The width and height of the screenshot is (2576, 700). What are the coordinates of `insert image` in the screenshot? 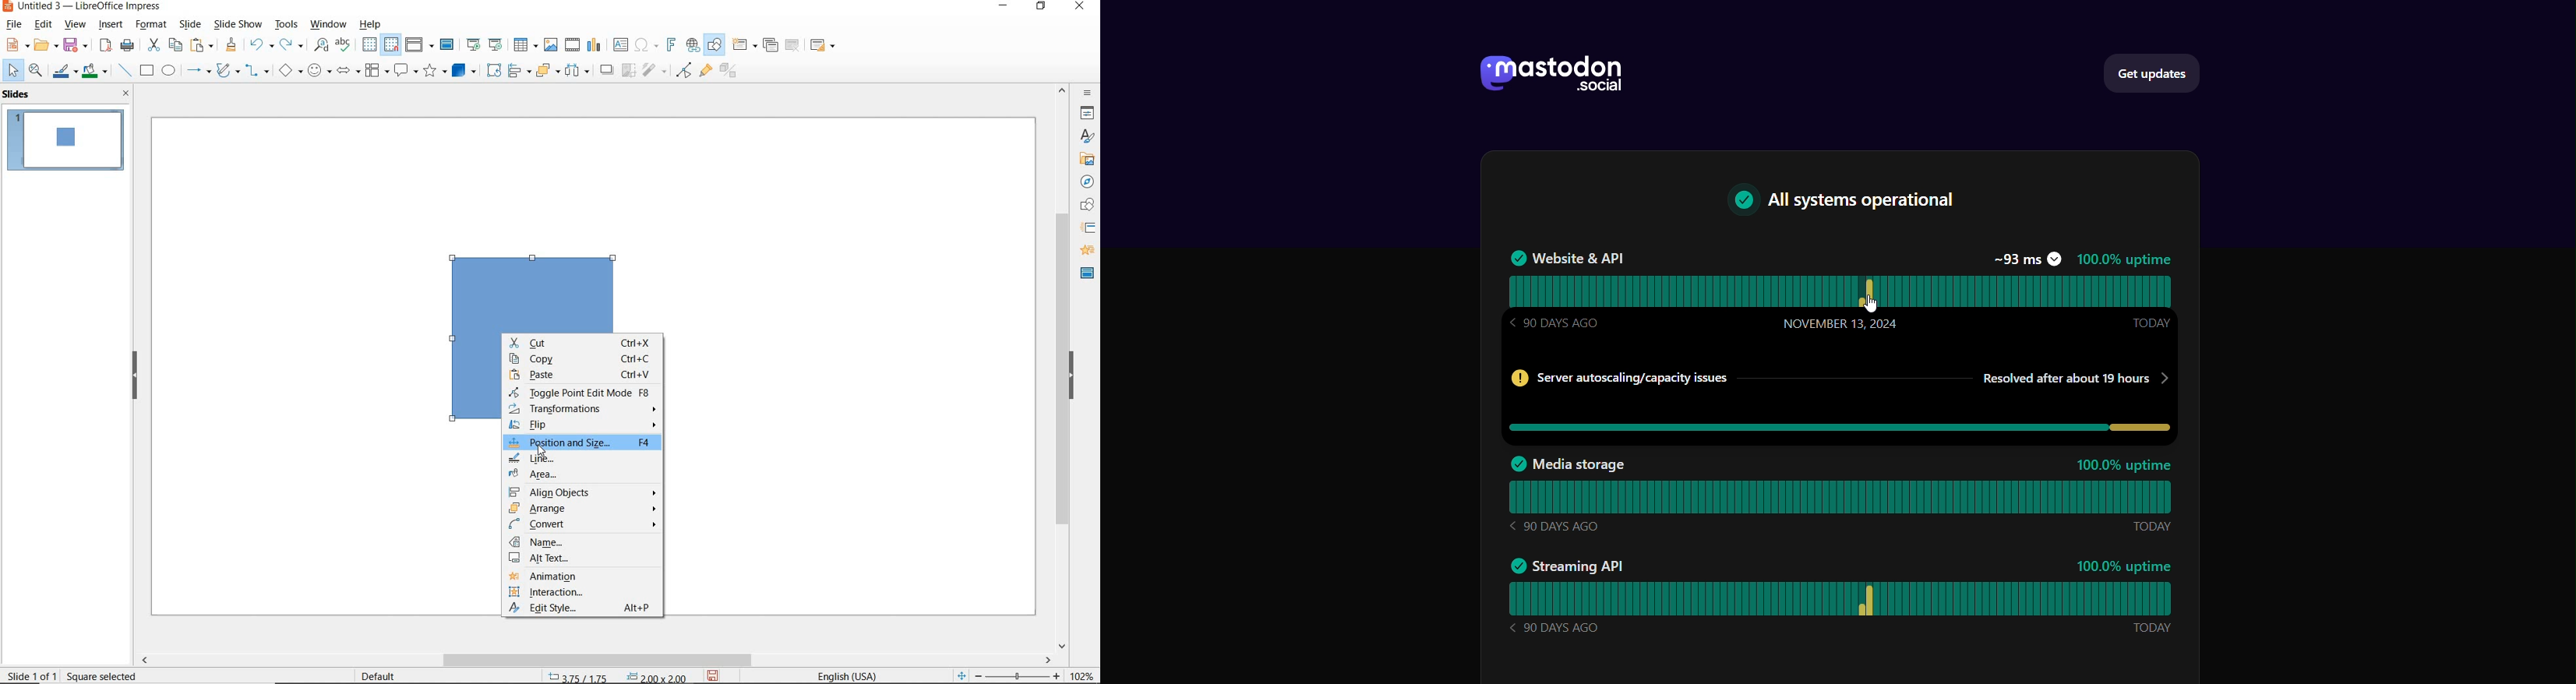 It's located at (552, 45).